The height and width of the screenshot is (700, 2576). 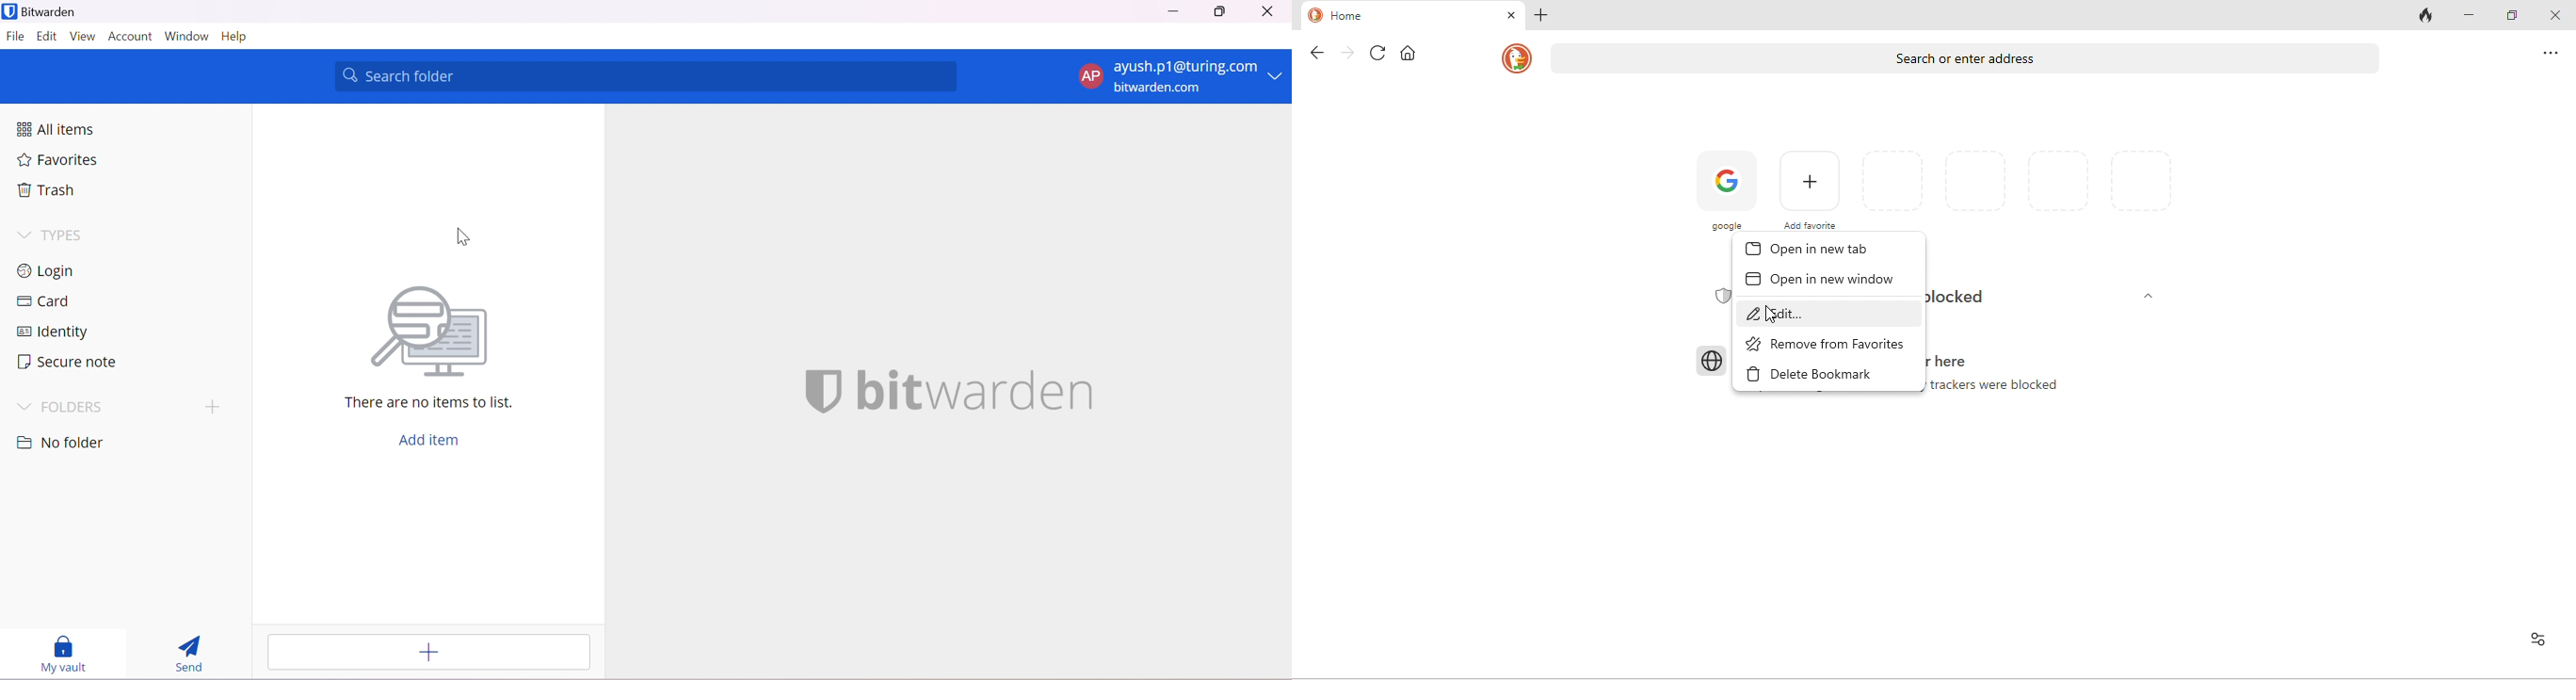 What do you see at coordinates (1183, 77) in the screenshot?
I see `account options` at bounding box center [1183, 77].